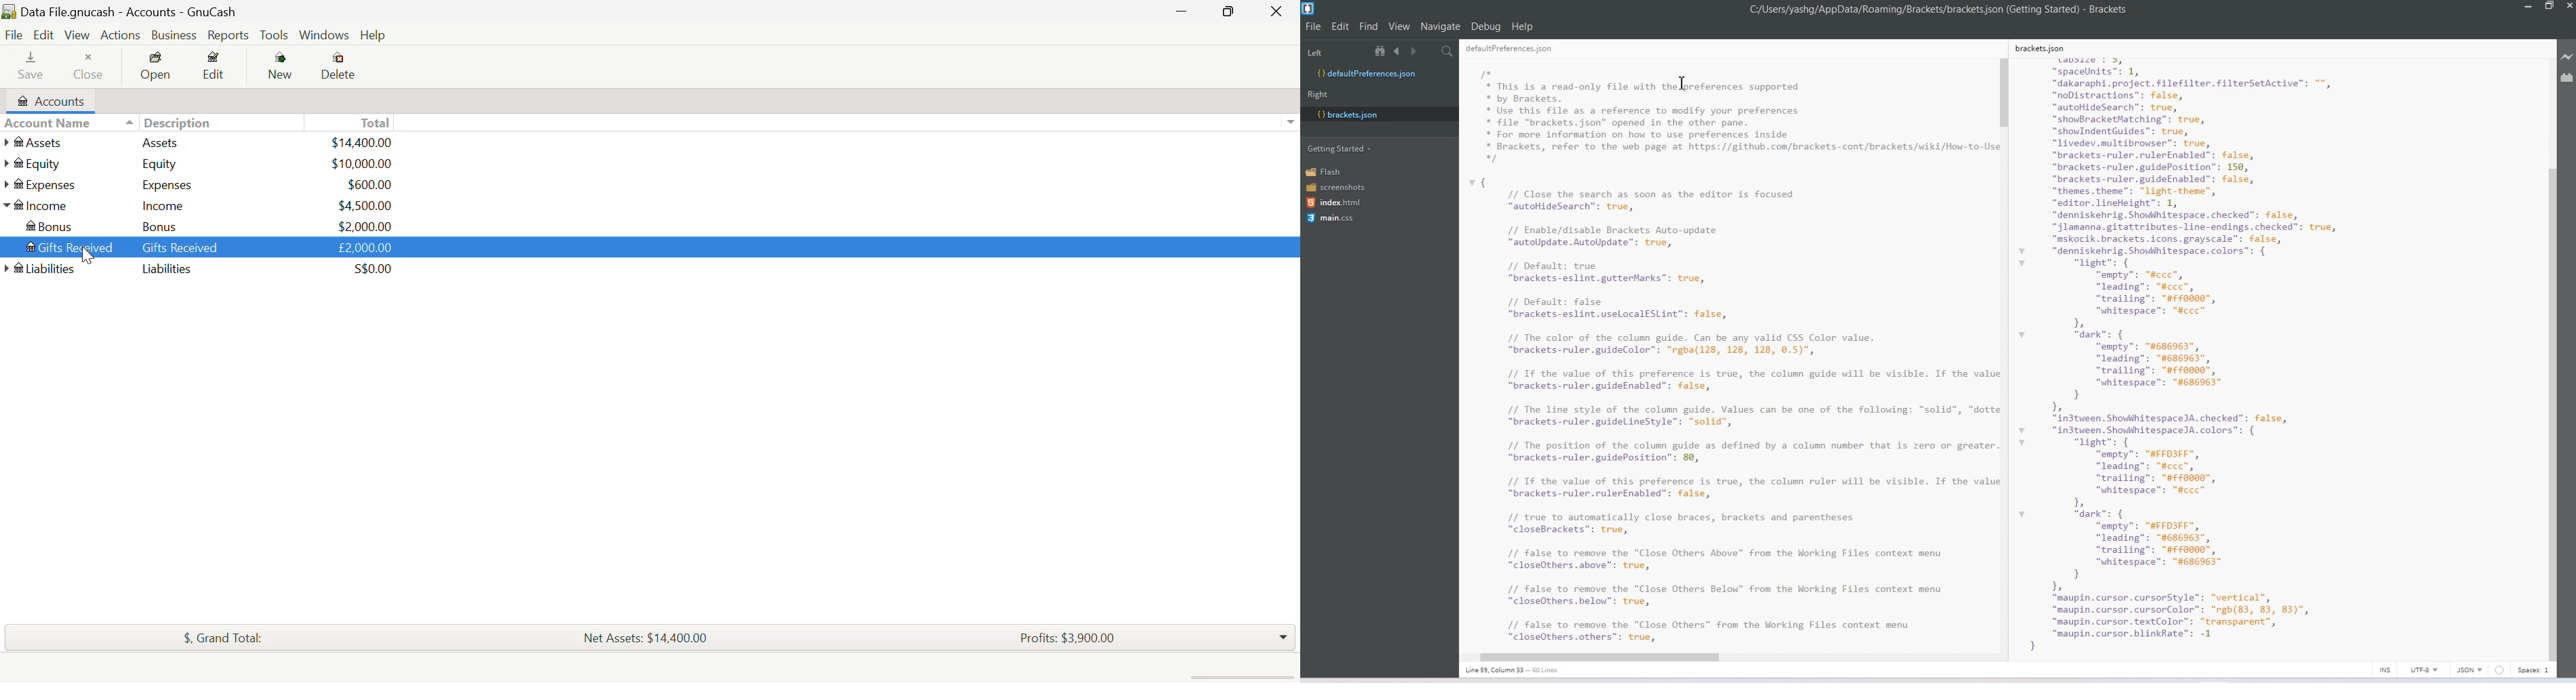 The image size is (2576, 700). What do you see at coordinates (32, 64) in the screenshot?
I see `Save` at bounding box center [32, 64].